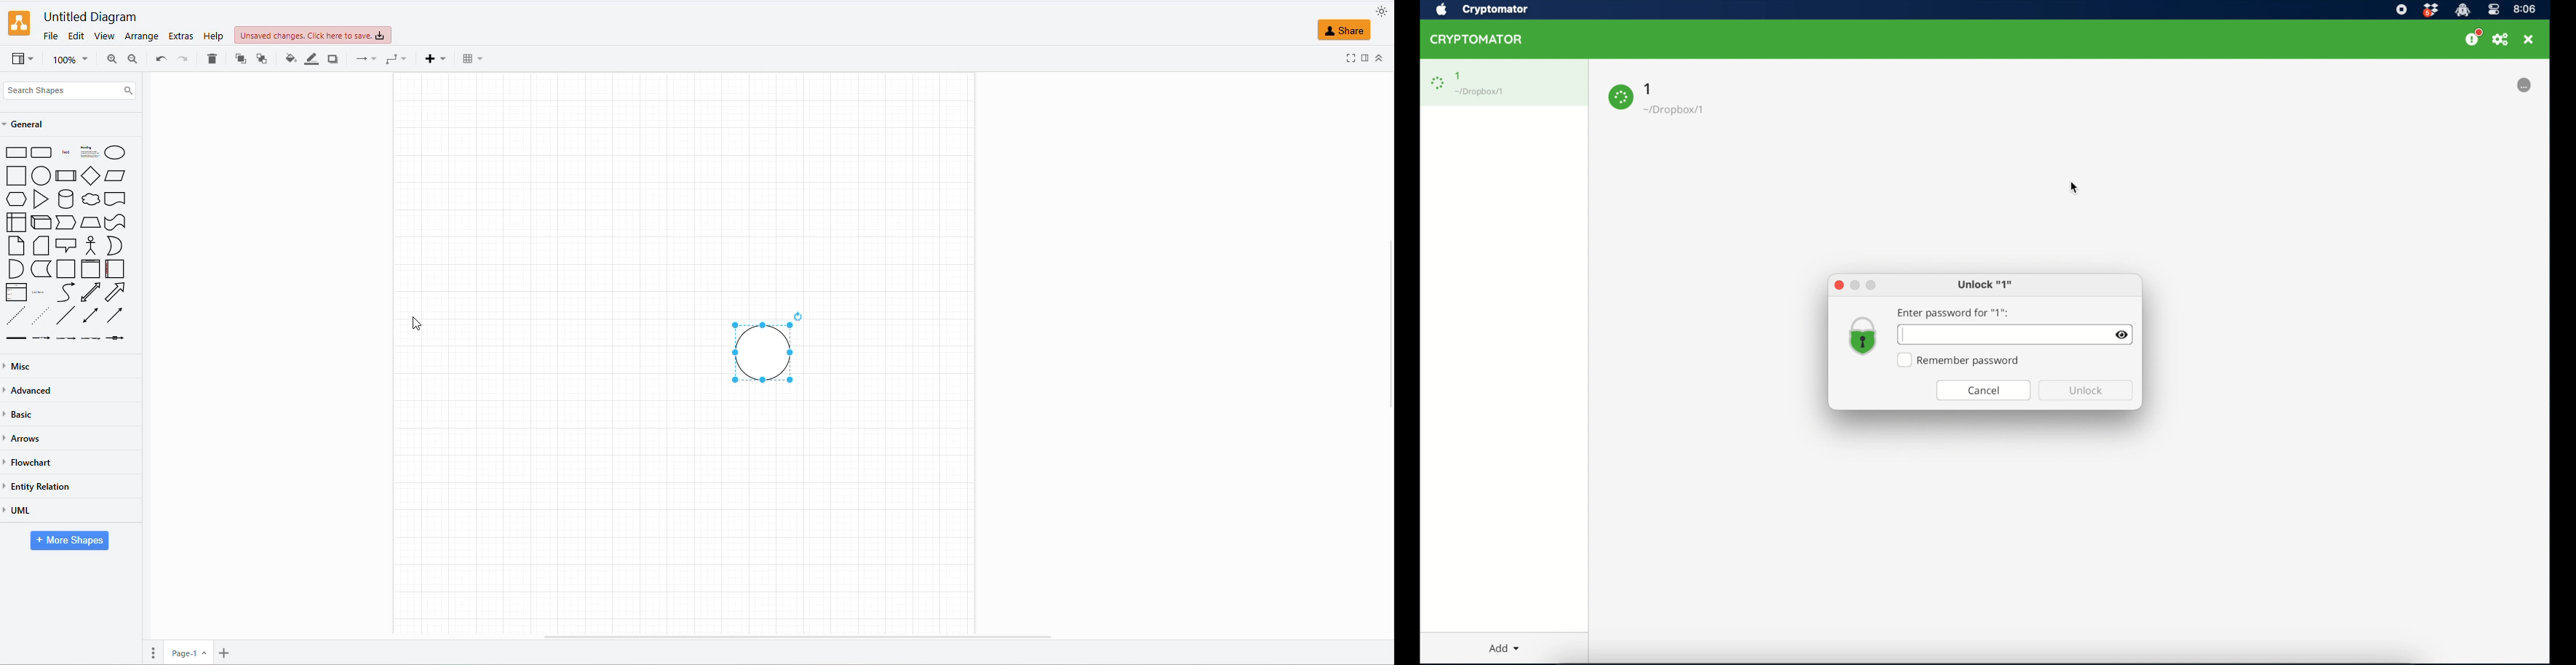 The image size is (2576, 672). I want to click on PAGE, so click(188, 649).